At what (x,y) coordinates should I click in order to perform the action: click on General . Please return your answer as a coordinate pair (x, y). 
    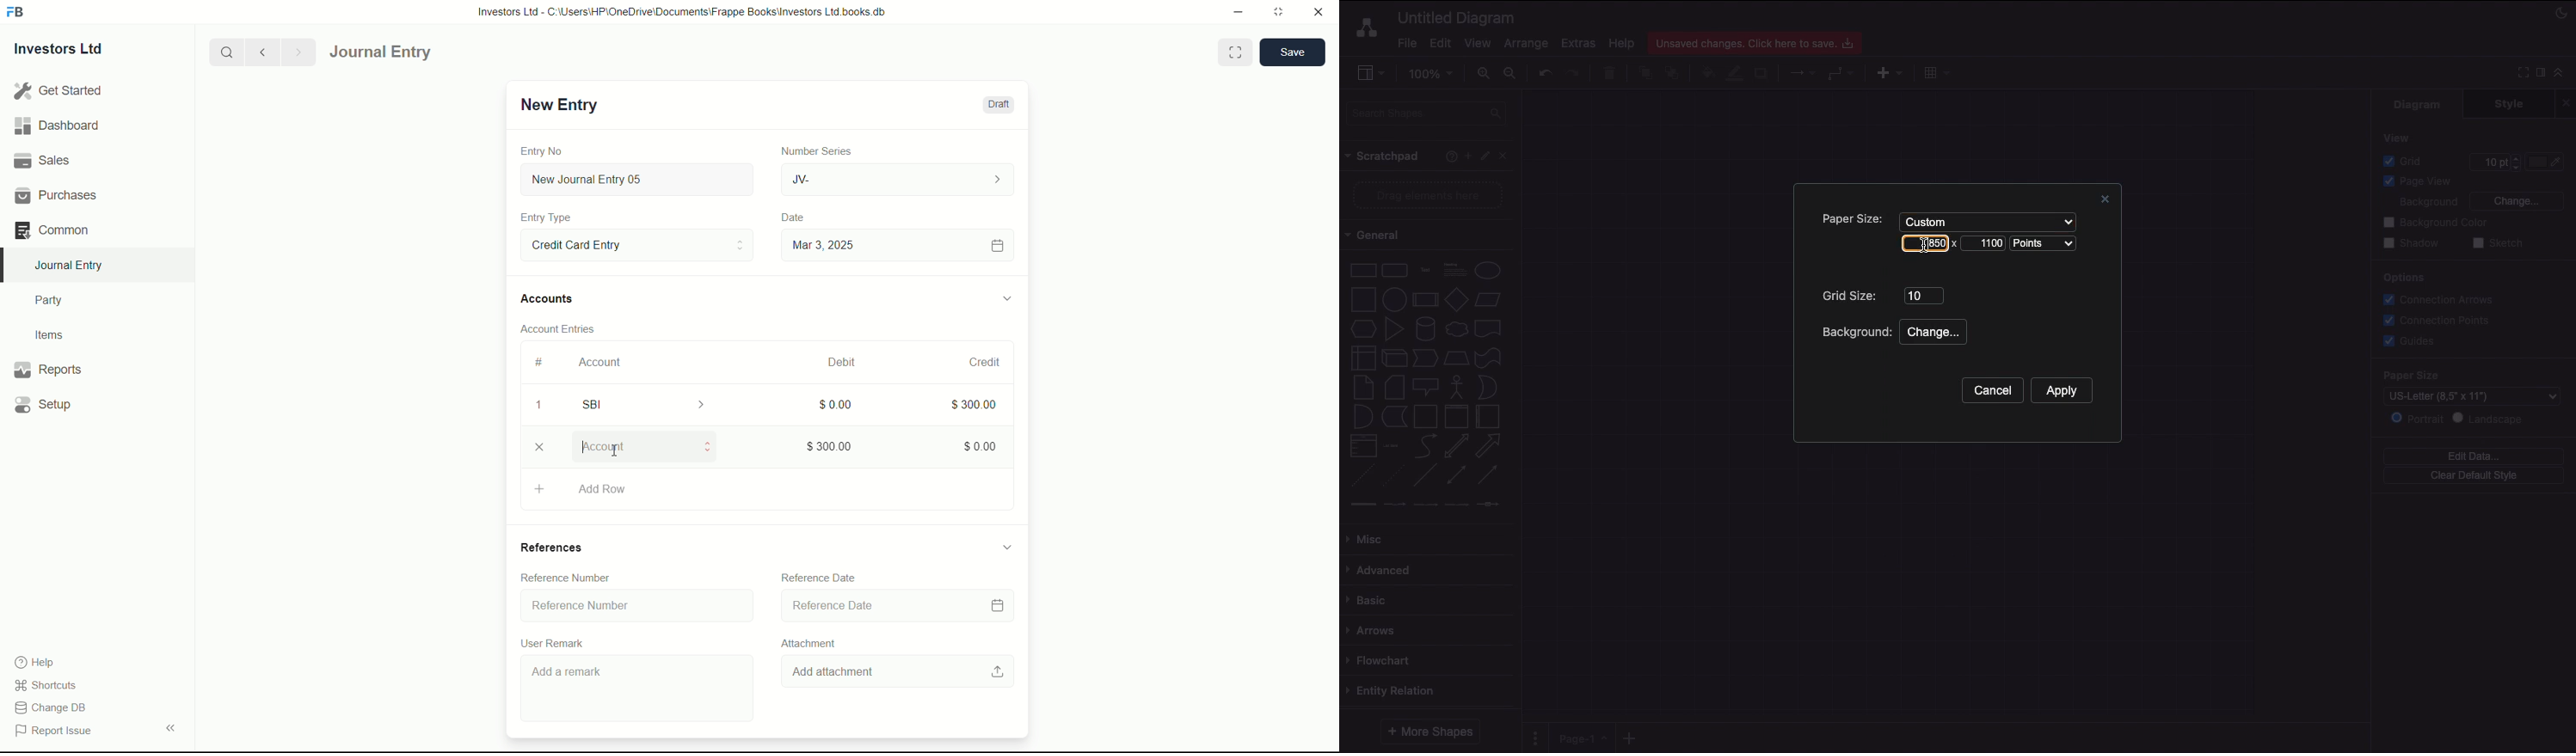
    Looking at the image, I should click on (1382, 236).